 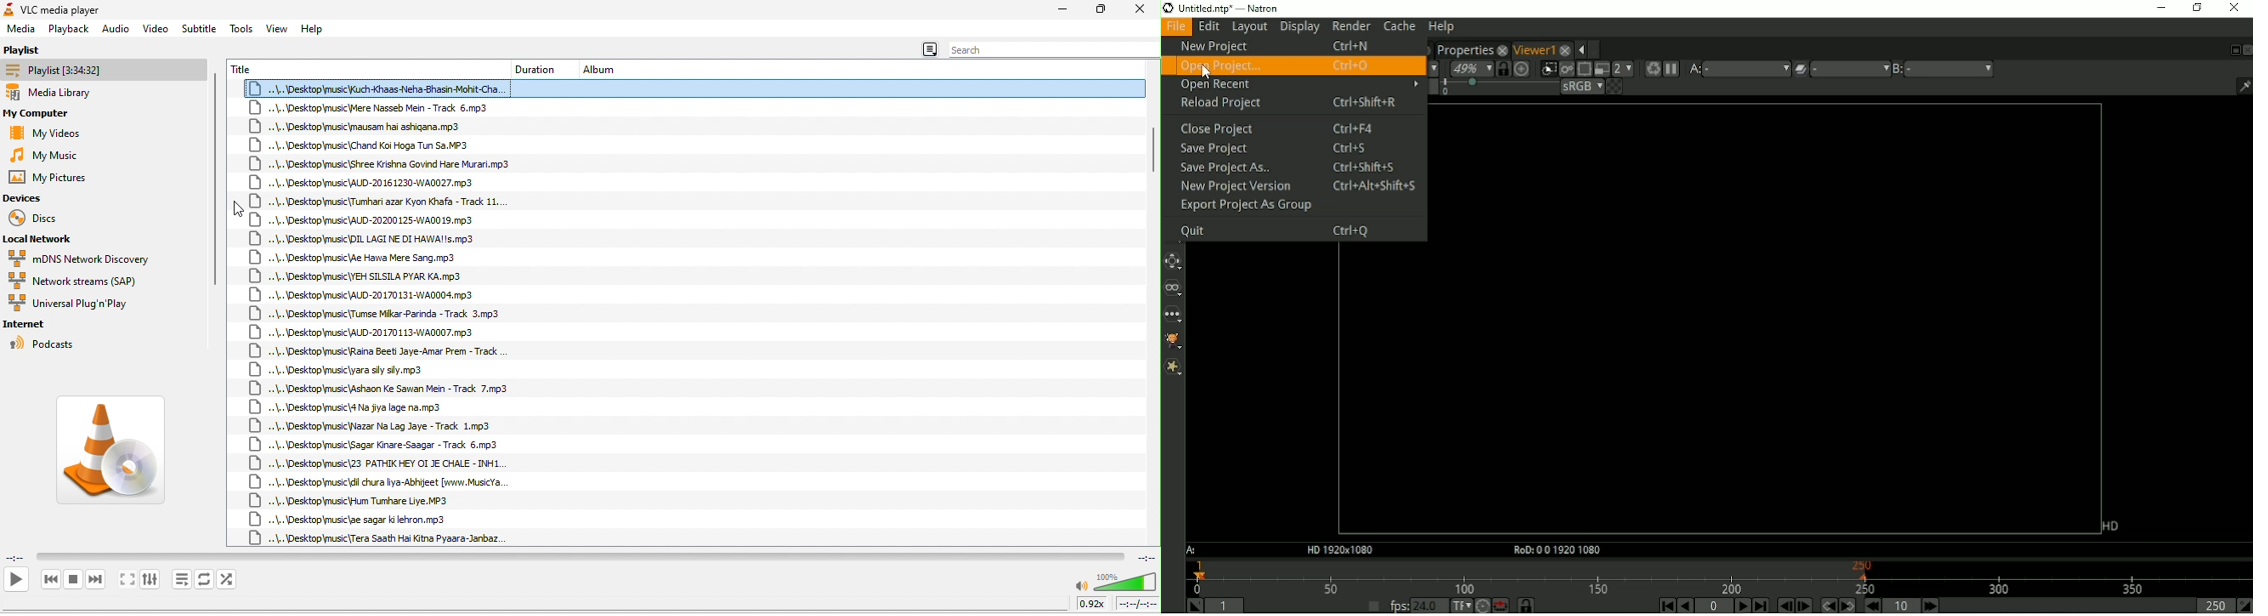 I want to click on title, so click(x=245, y=68).